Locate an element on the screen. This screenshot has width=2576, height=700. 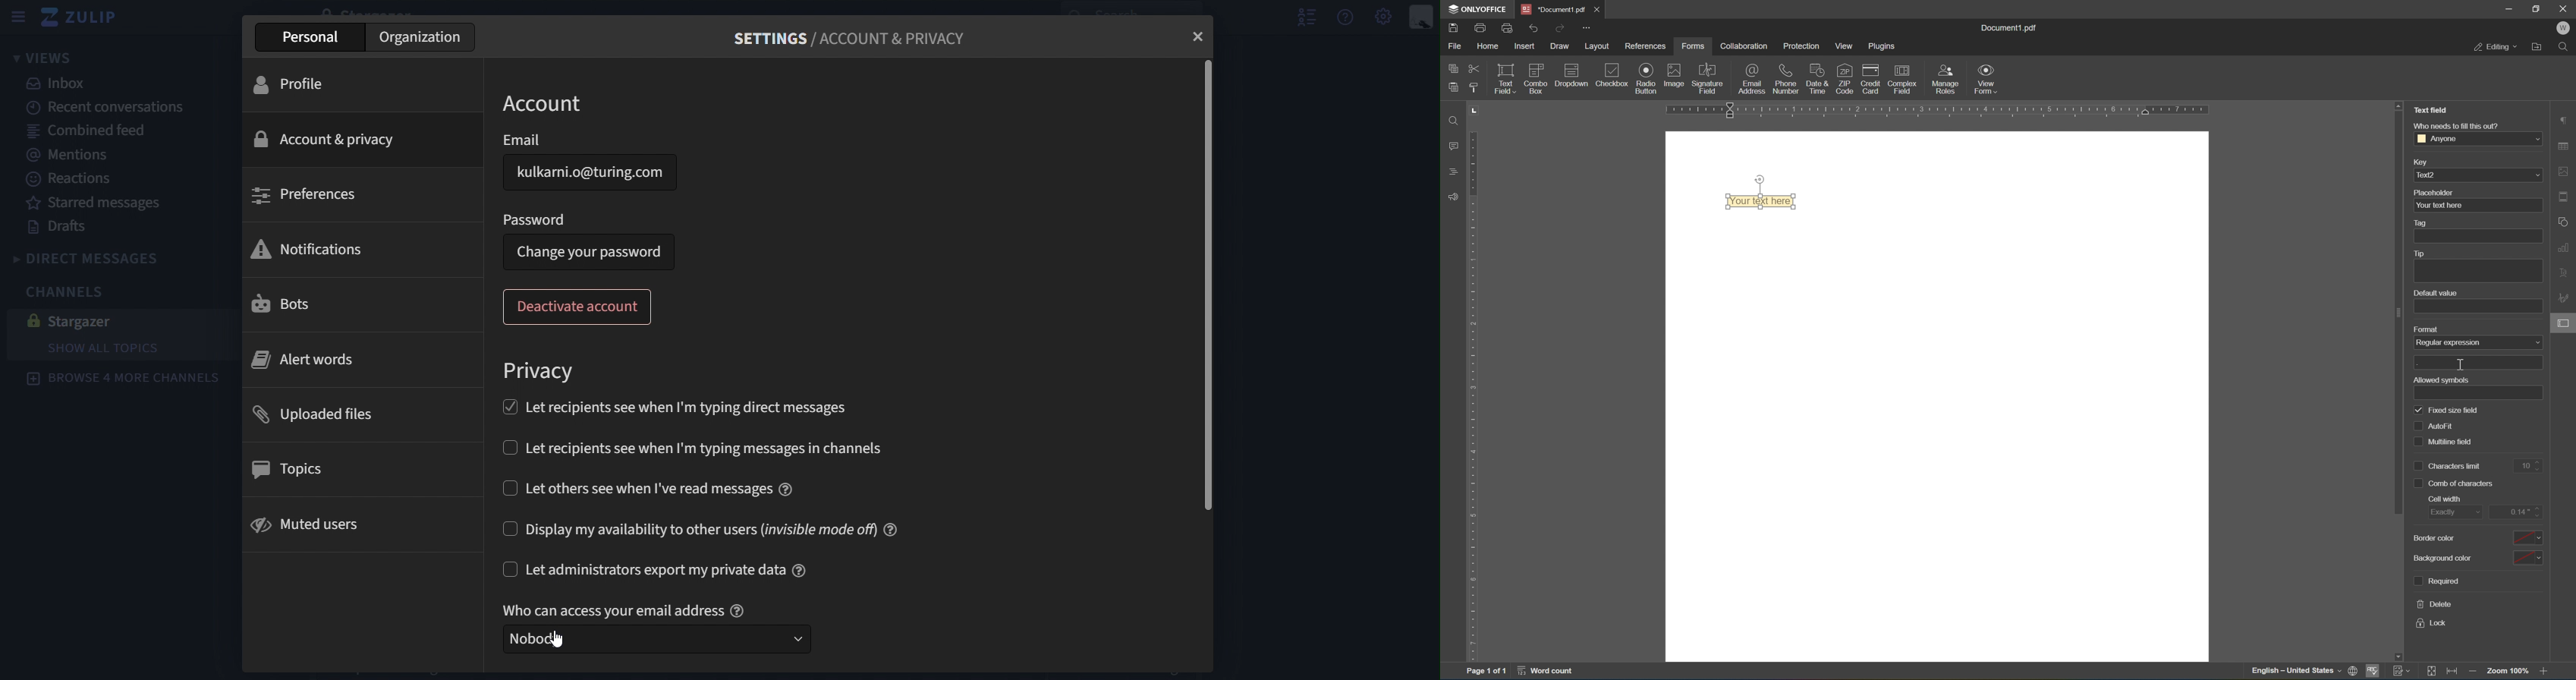
zulip is located at coordinates (85, 18).